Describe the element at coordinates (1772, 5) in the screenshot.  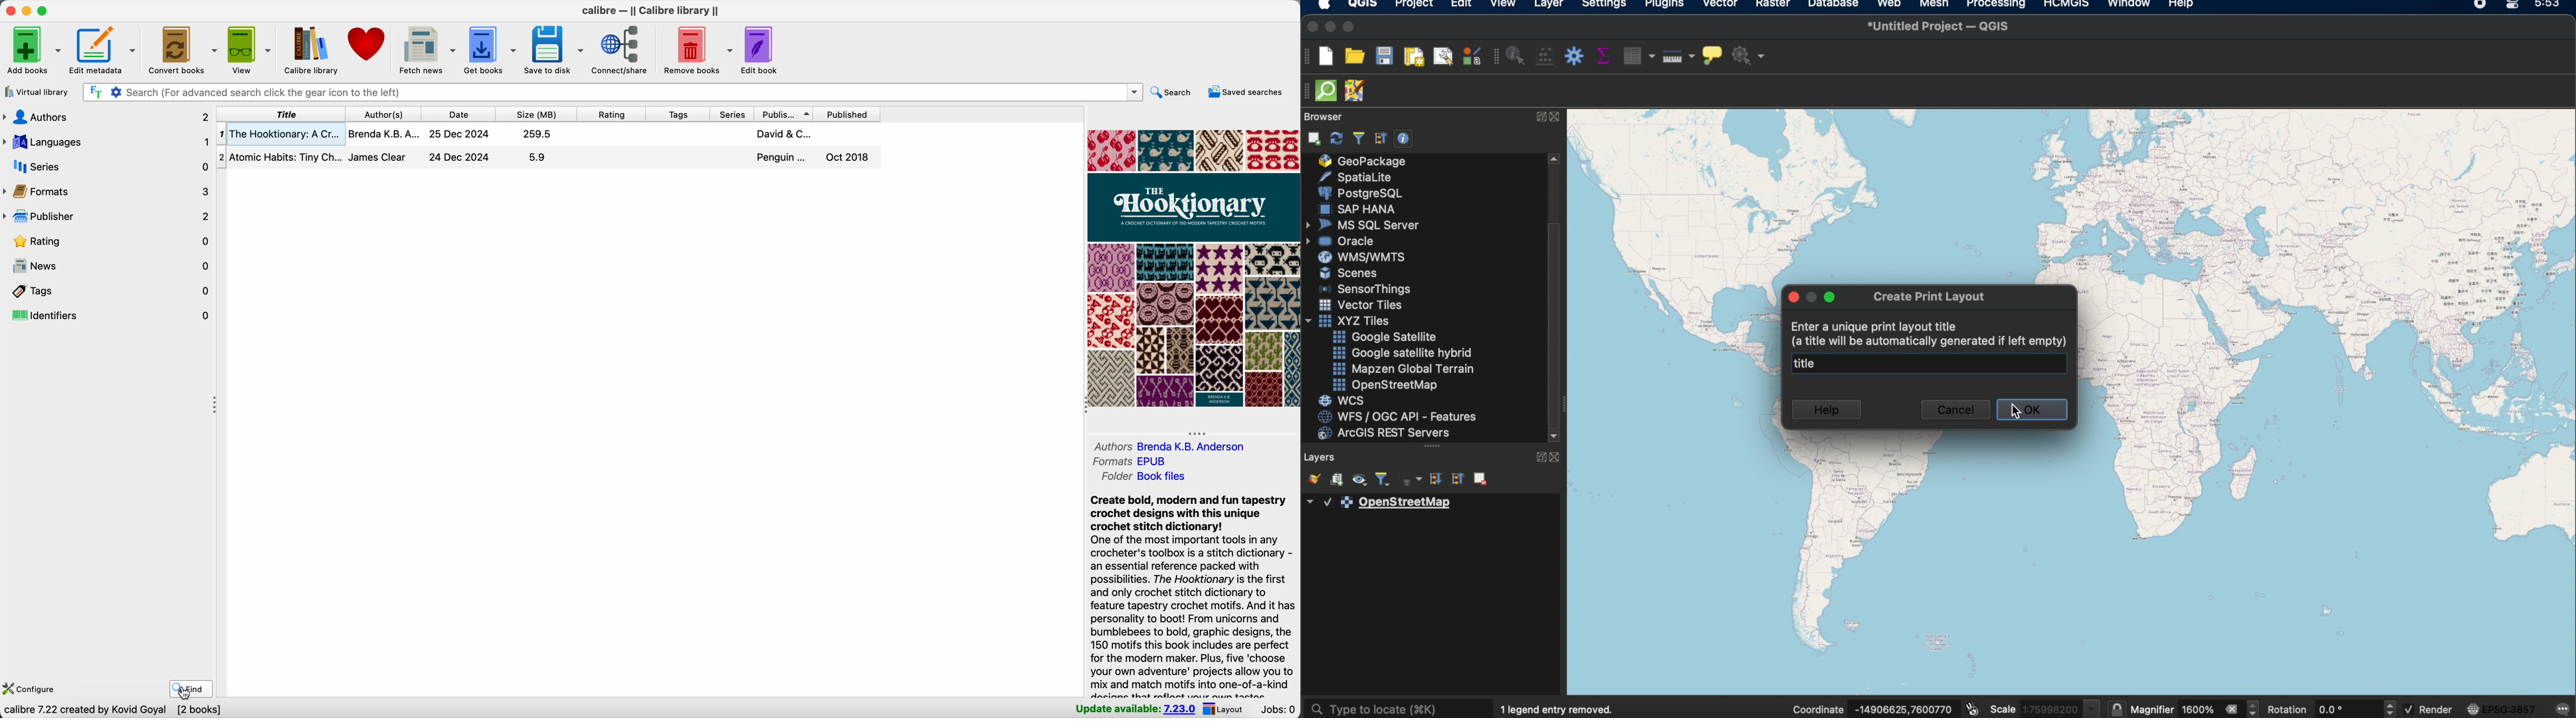
I see `raster` at that location.